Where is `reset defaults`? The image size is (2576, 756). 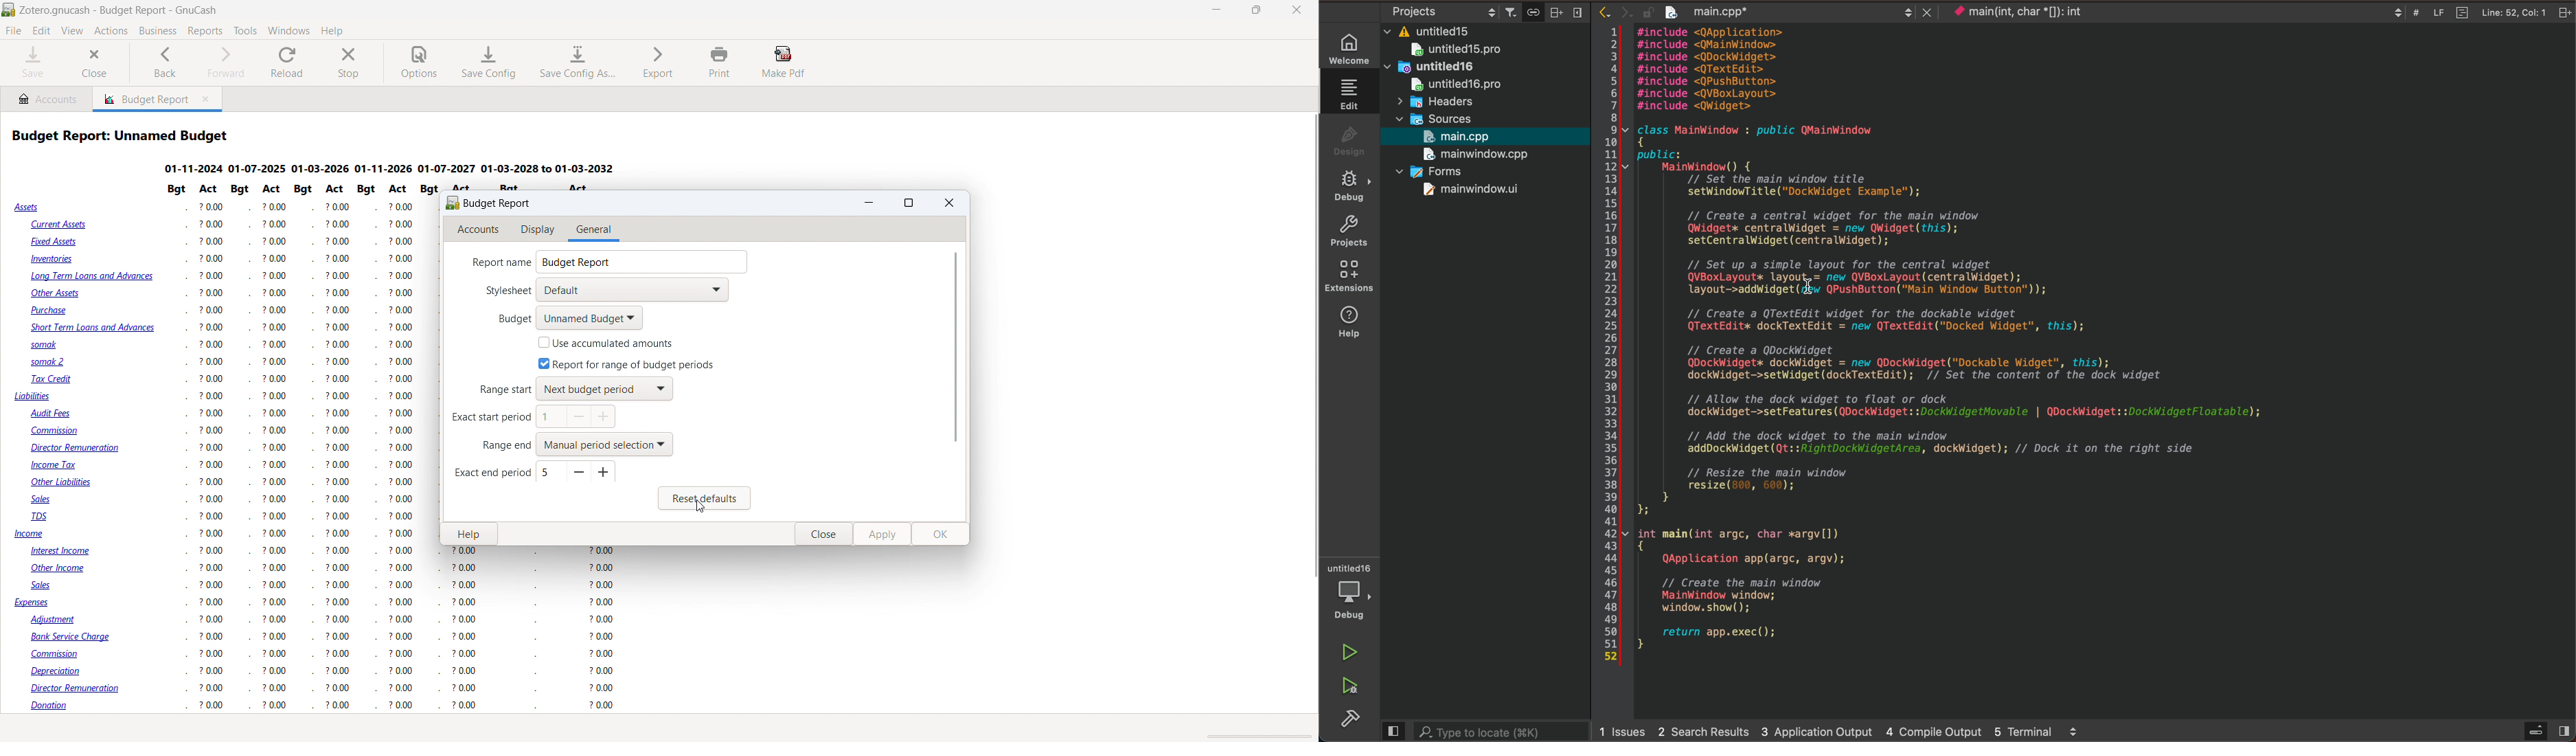 reset defaults is located at coordinates (705, 498).